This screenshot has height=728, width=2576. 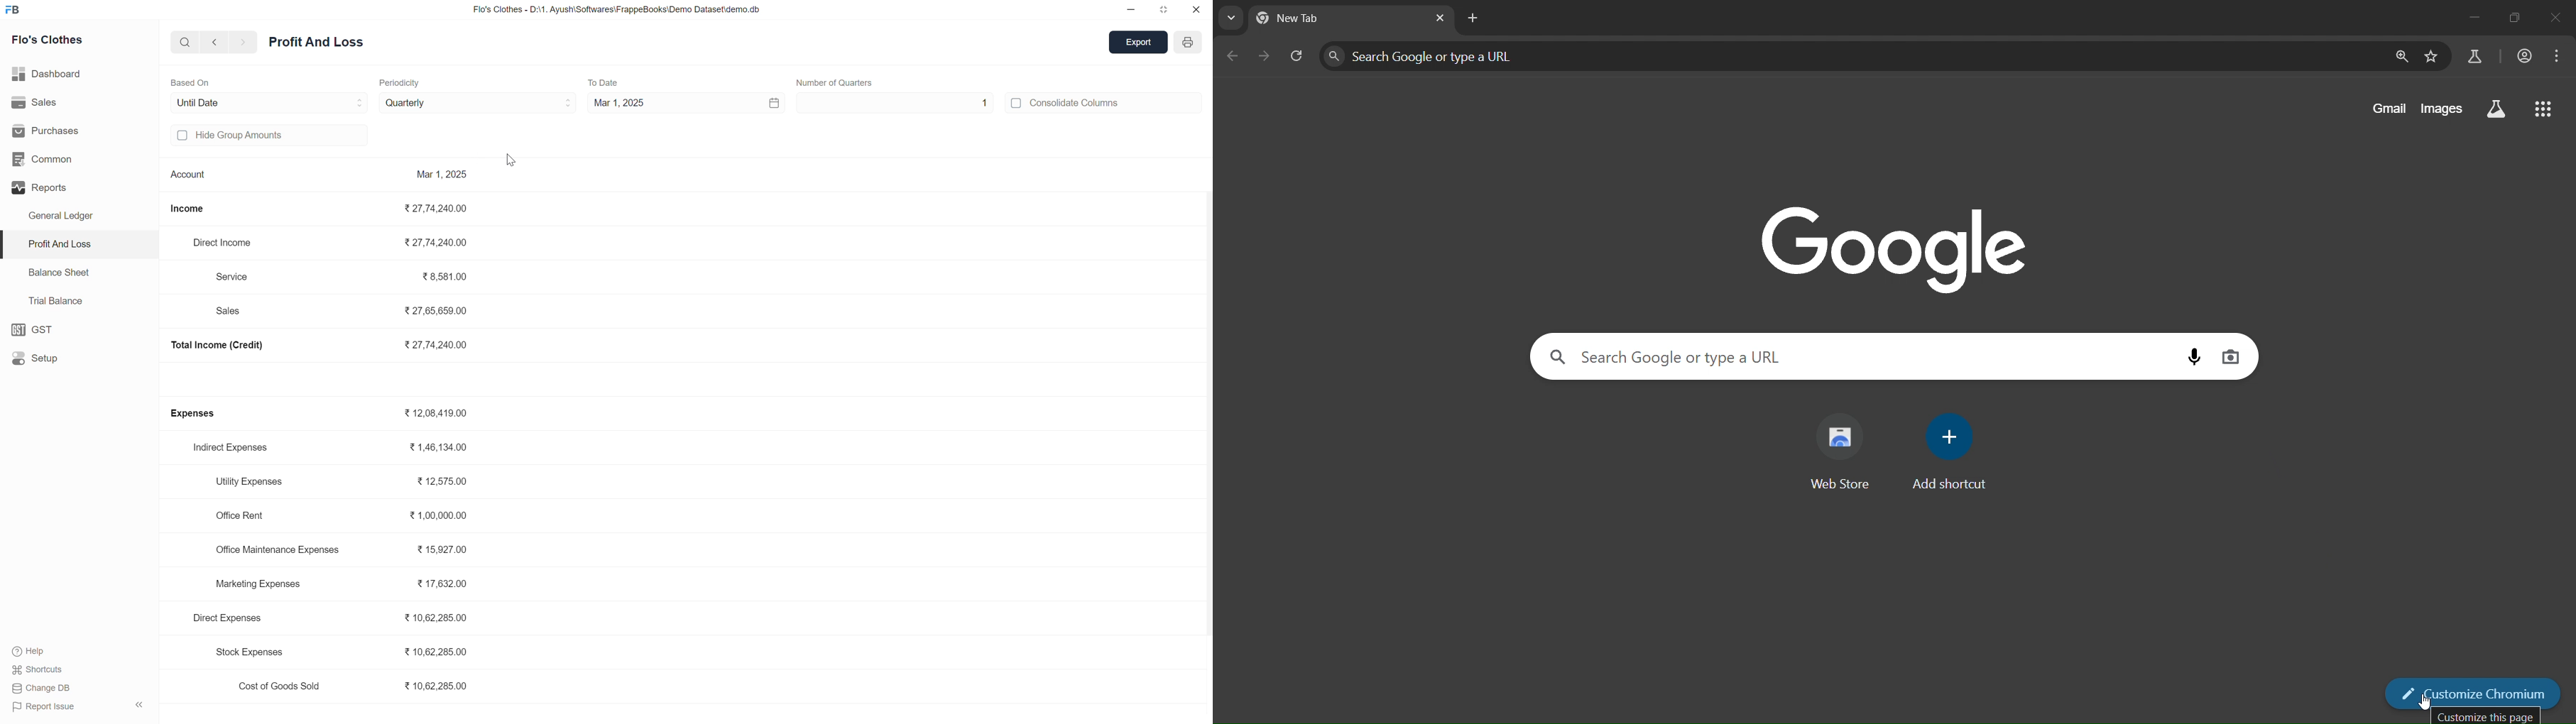 I want to click on ₹12,575.00, so click(x=443, y=483).